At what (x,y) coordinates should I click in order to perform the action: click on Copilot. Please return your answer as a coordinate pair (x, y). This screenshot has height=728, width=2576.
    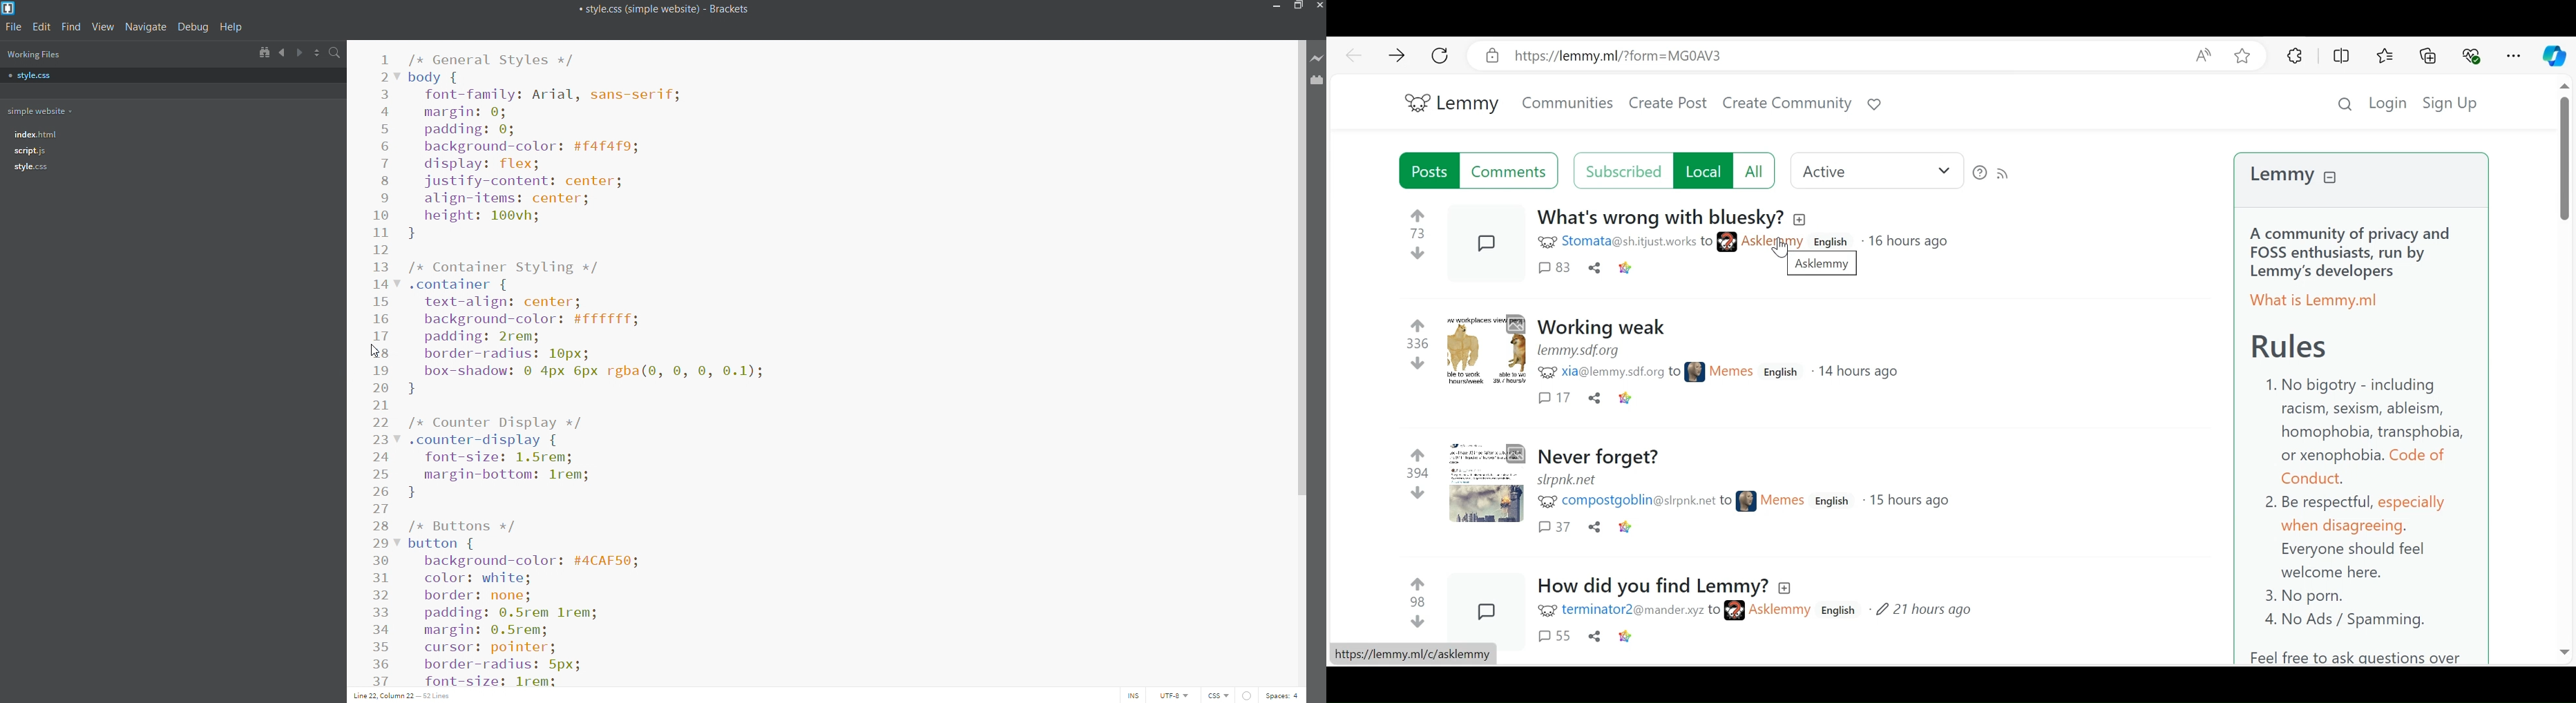
    Looking at the image, I should click on (2555, 56).